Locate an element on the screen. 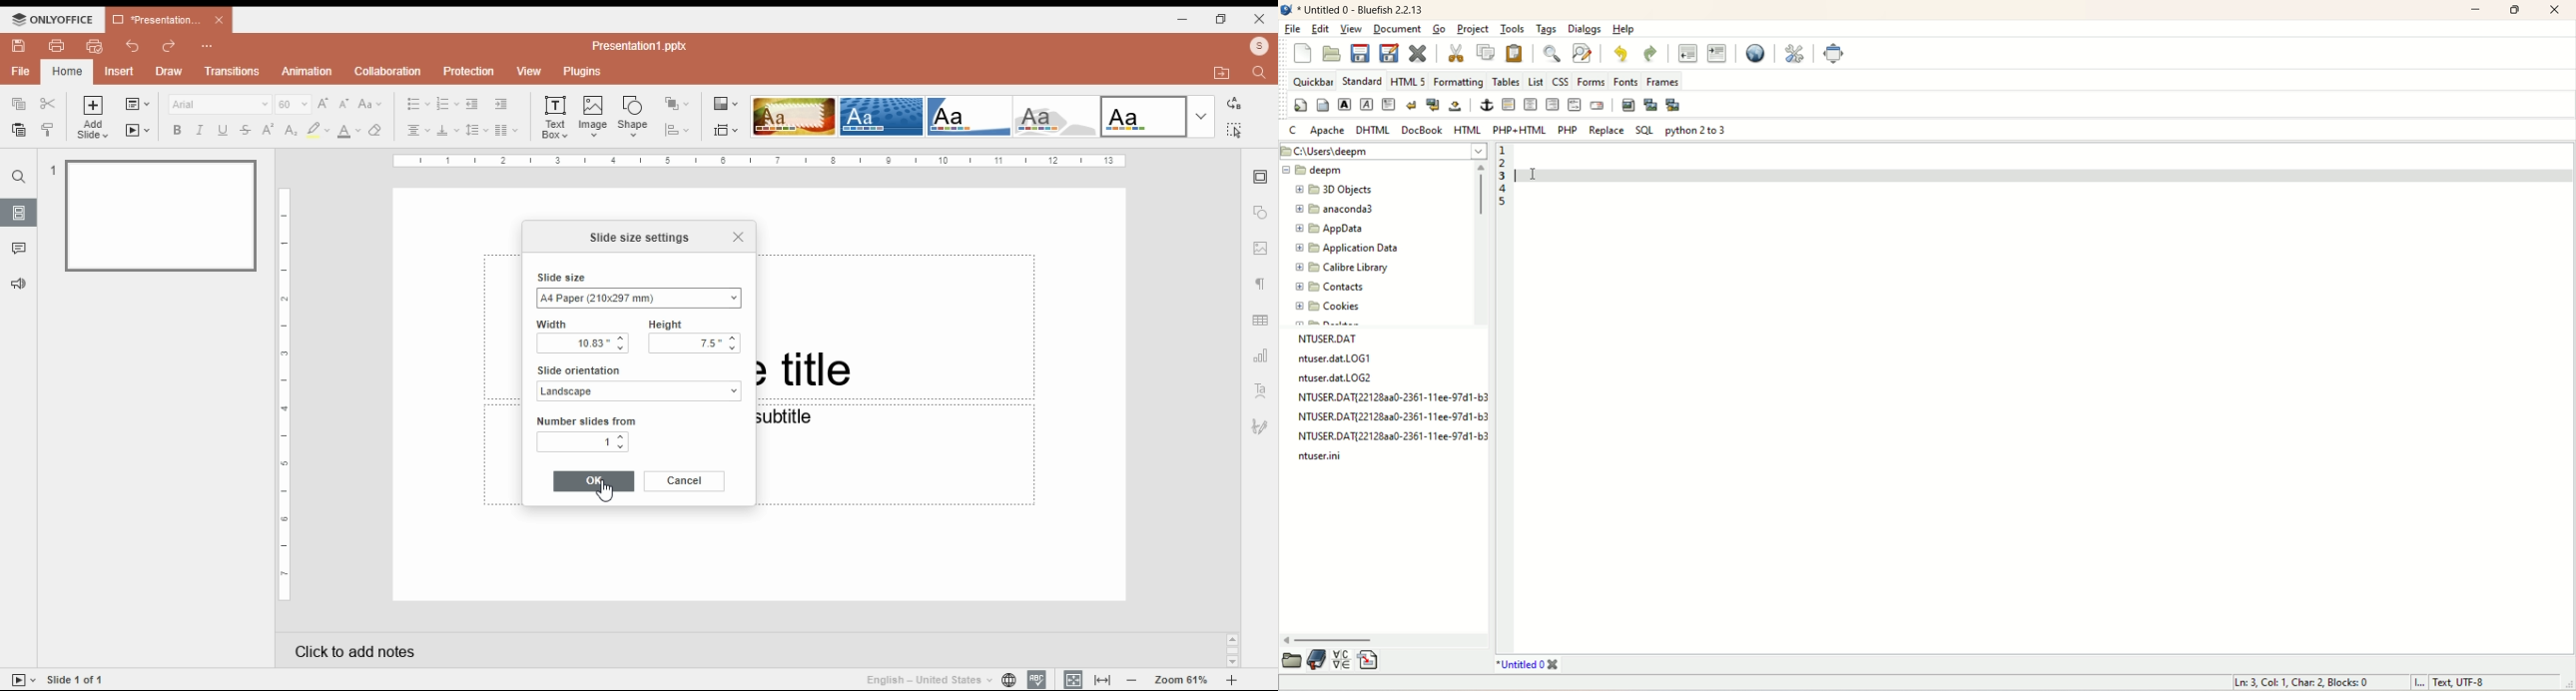 The height and width of the screenshot is (700, 2576). Cursor is located at coordinates (601, 492).